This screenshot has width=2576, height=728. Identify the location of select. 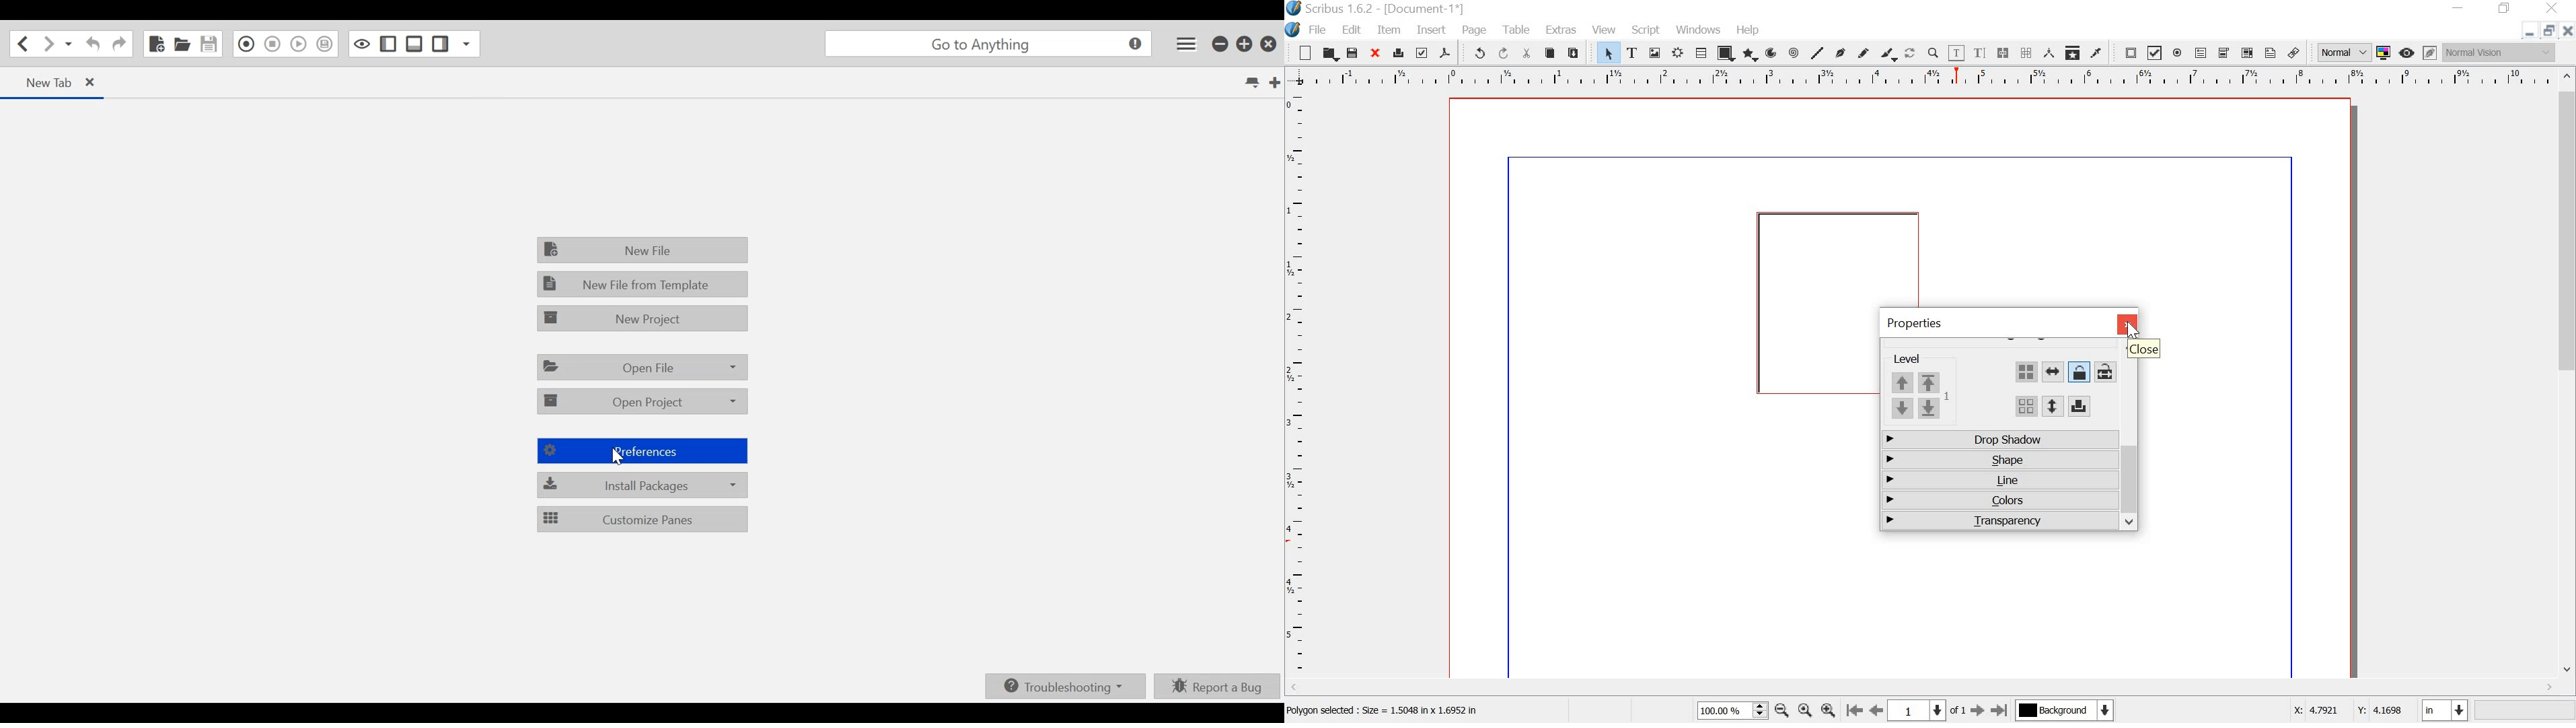
(1603, 53).